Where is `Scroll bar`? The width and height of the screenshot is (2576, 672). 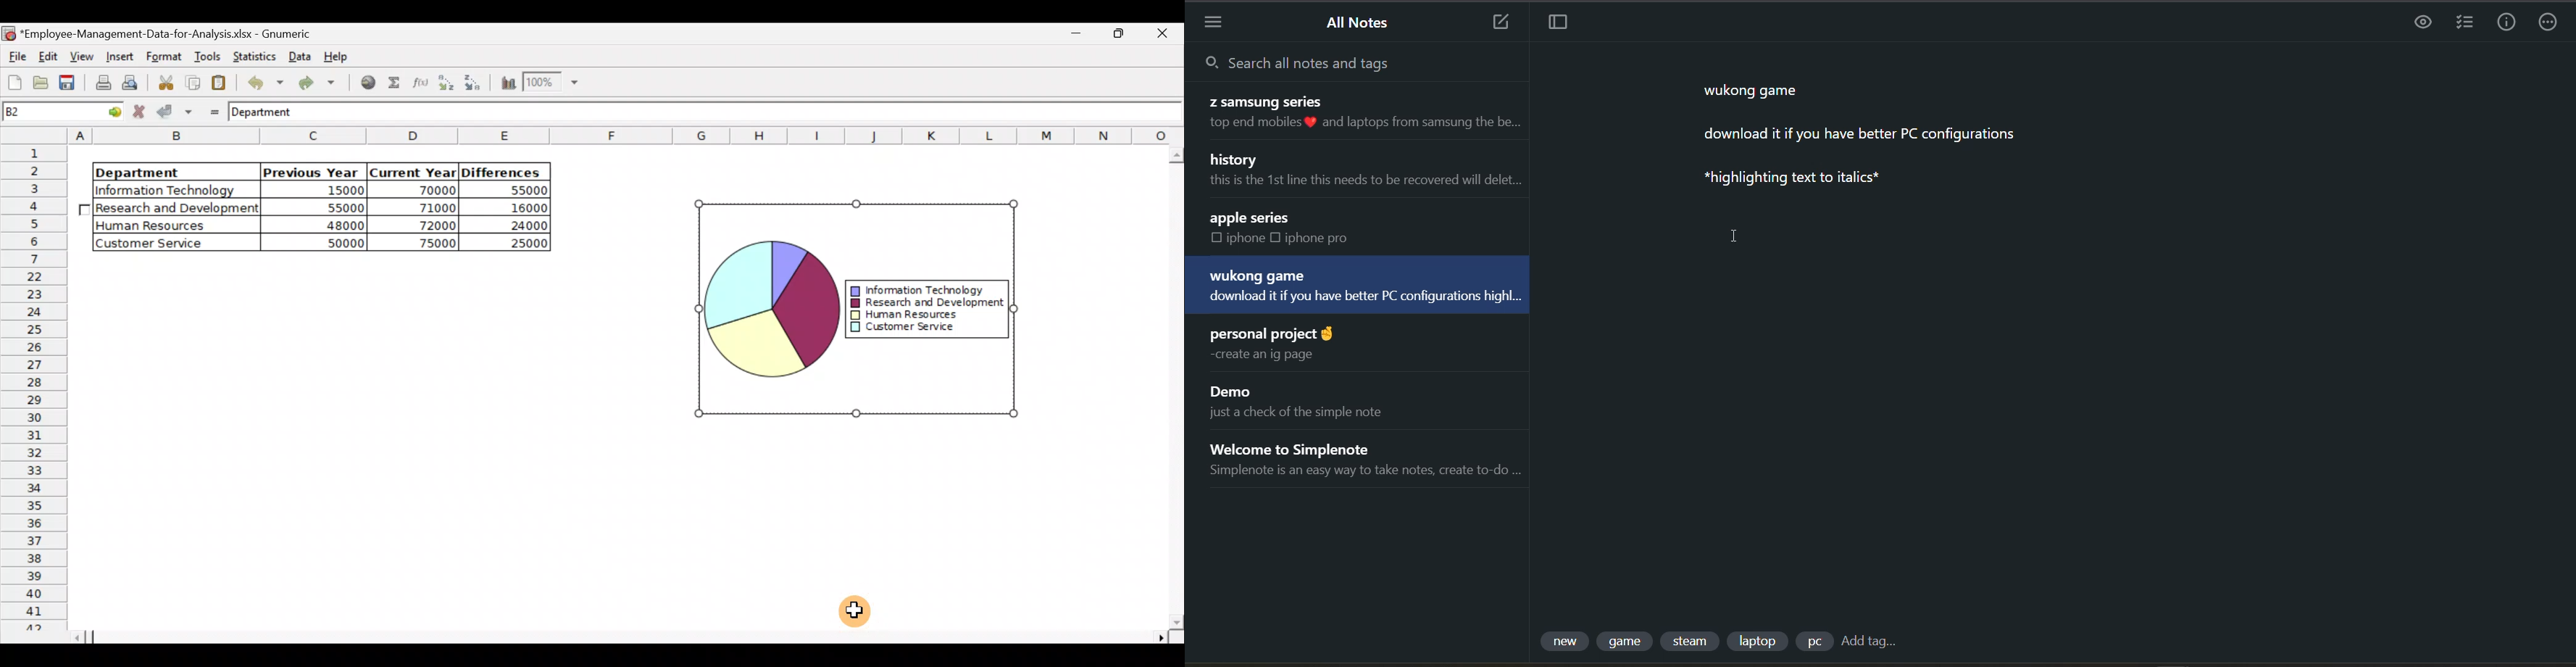
Scroll bar is located at coordinates (1173, 388).